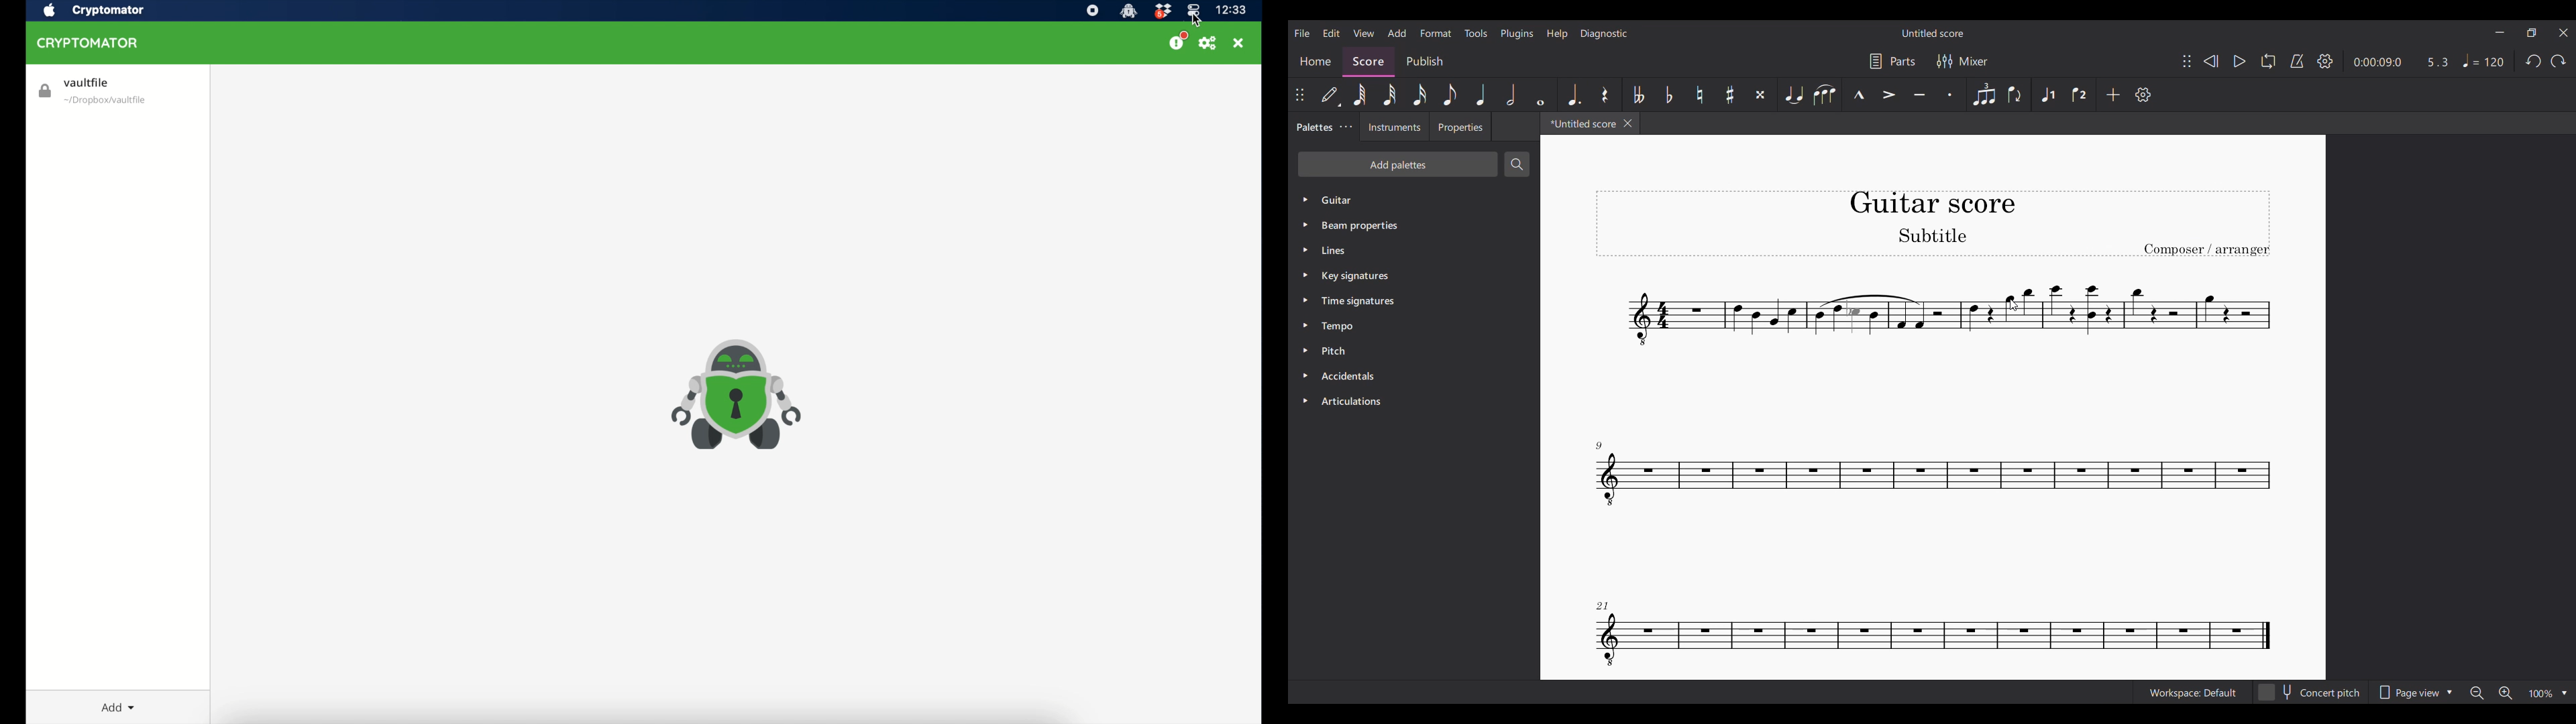 Image resolution: width=2576 pixels, height=728 pixels. I want to click on Metronome, so click(2297, 61).